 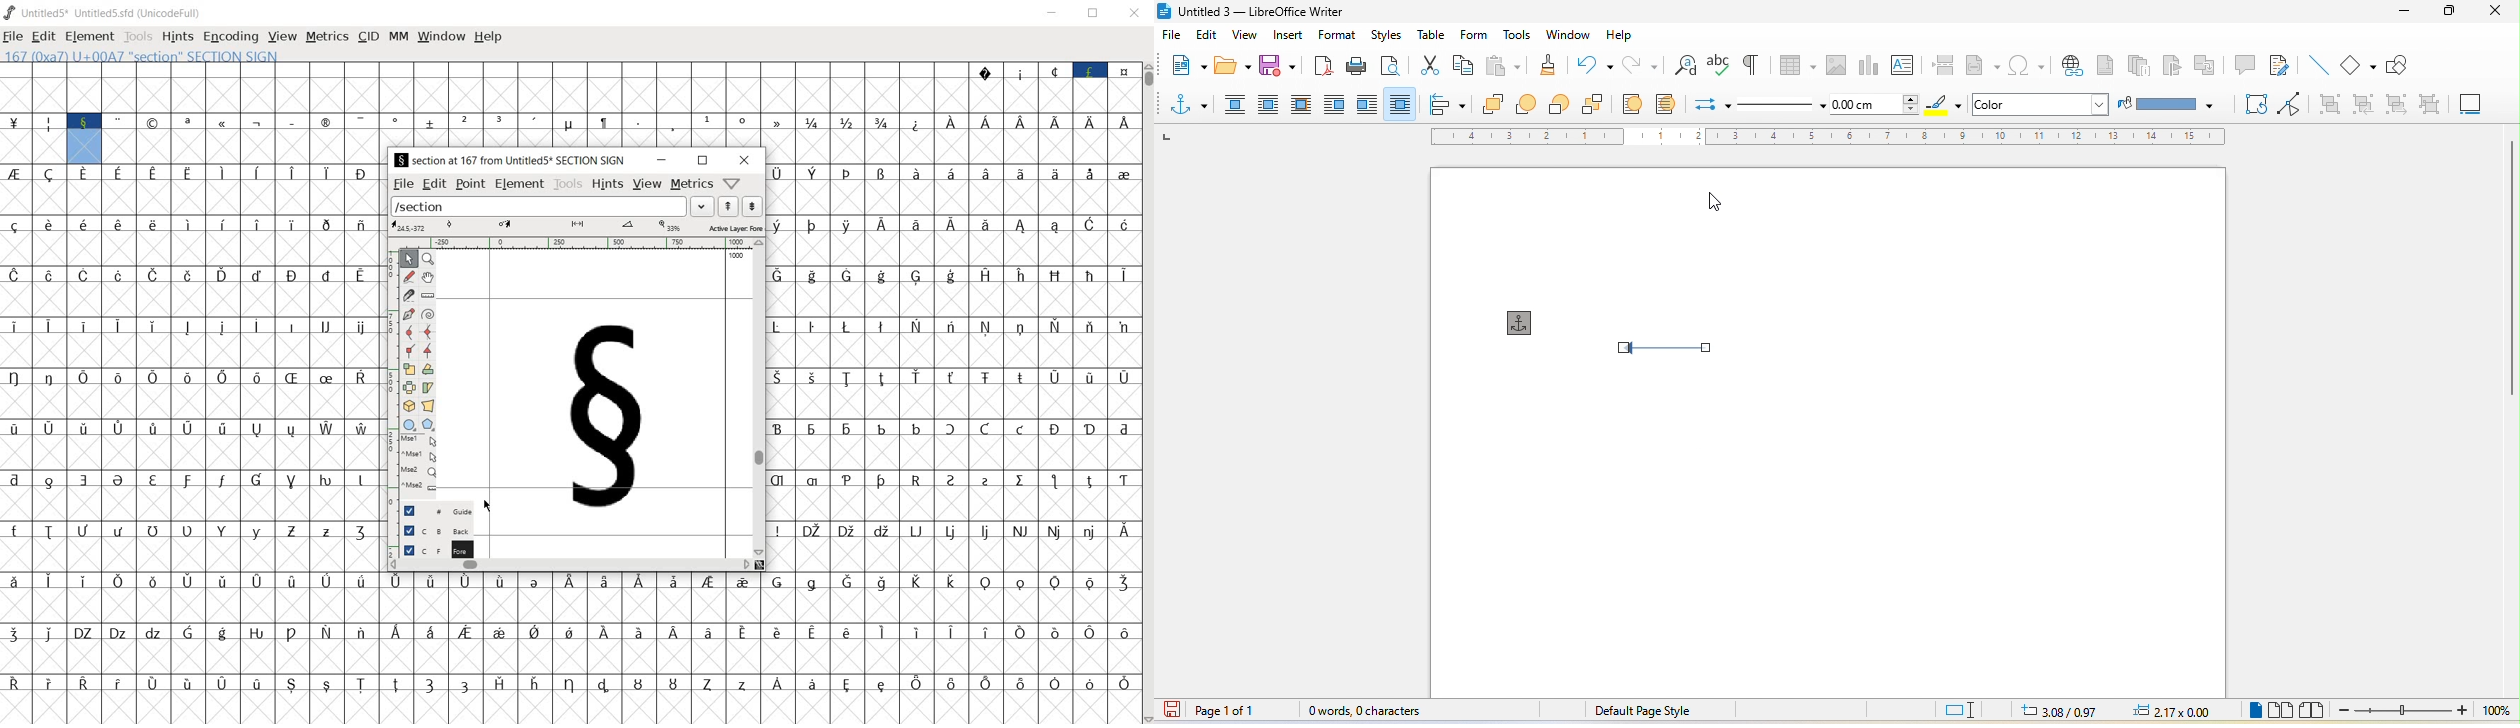 What do you see at coordinates (956, 302) in the screenshot?
I see `empty cells` at bounding box center [956, 302].